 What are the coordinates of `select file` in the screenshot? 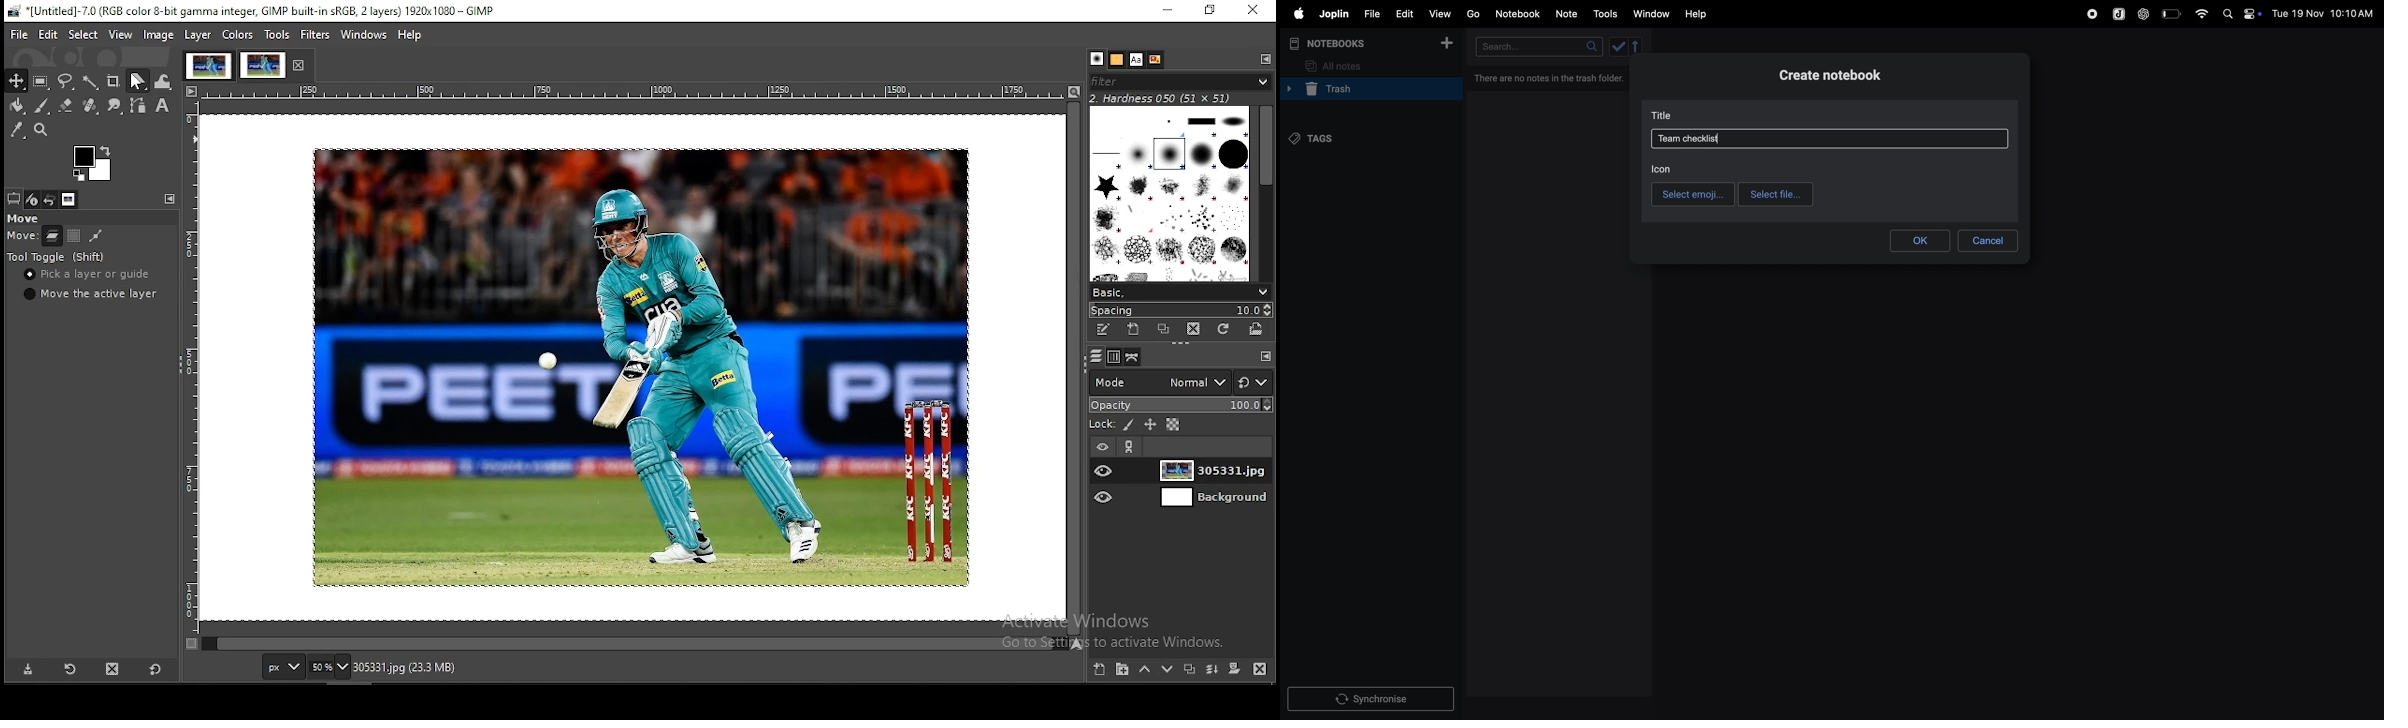 It's located at (1774, 194).